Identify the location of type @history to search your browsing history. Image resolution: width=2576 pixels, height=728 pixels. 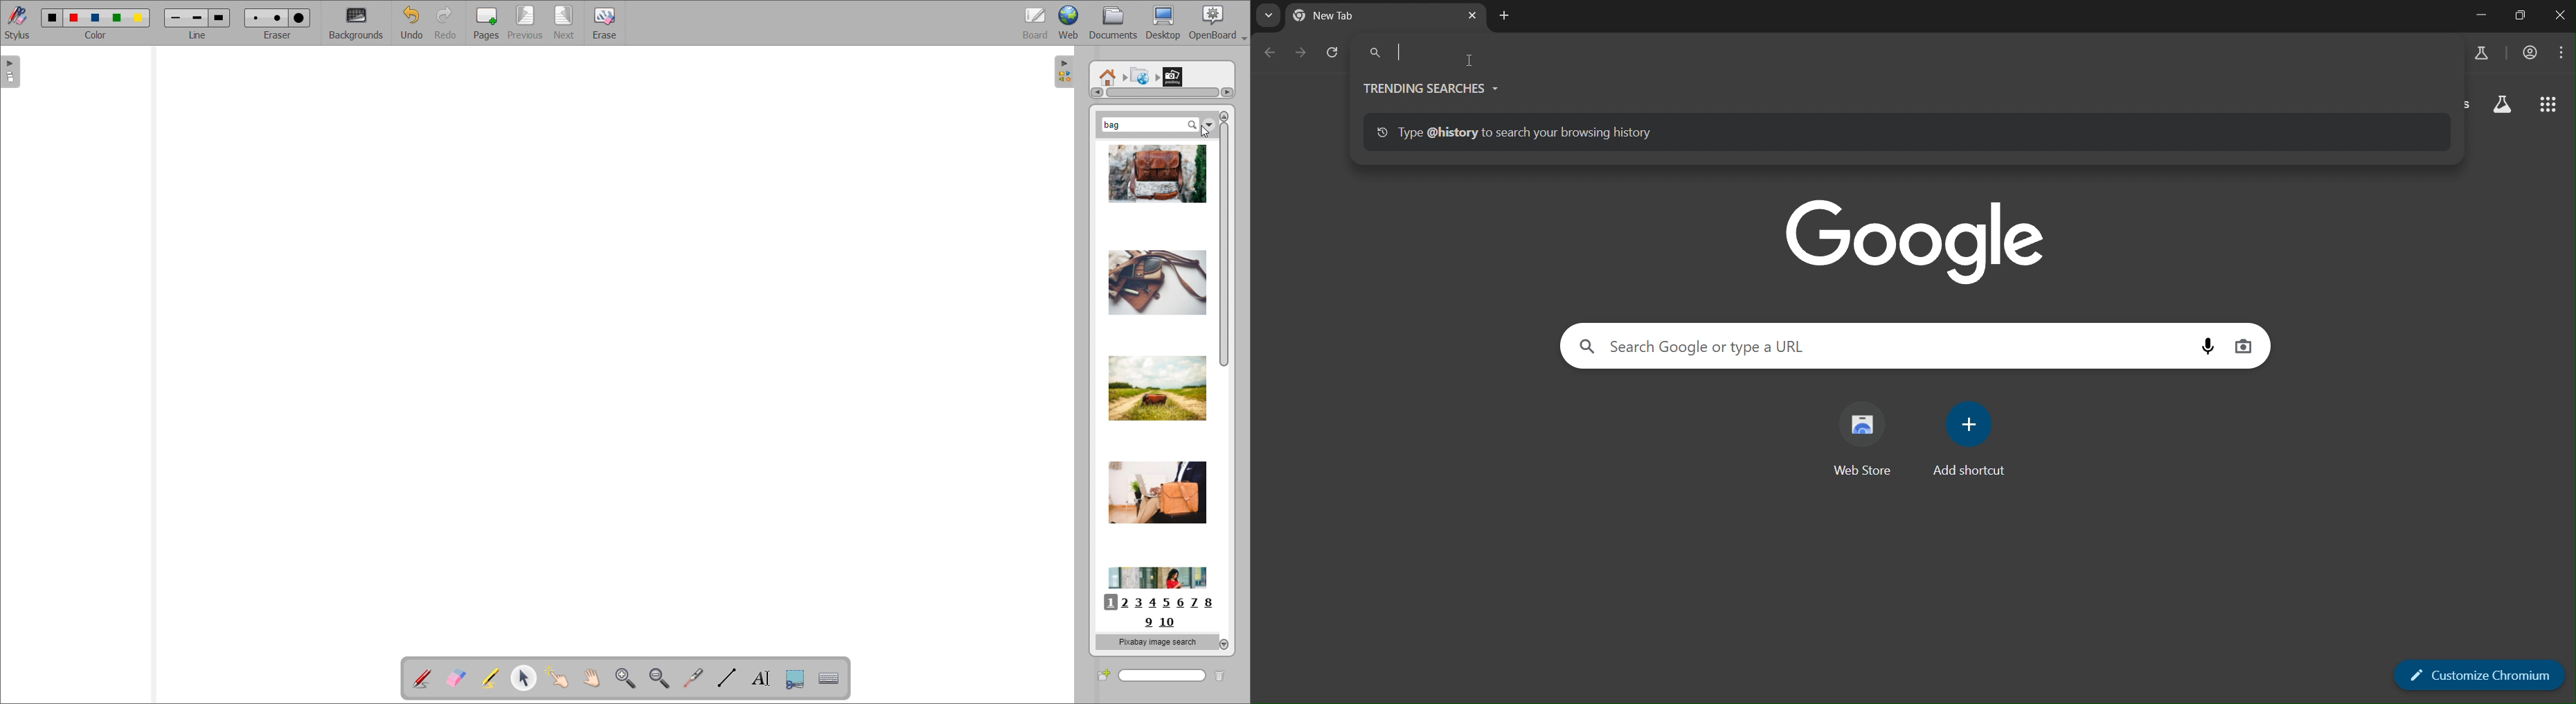
(1554, 136).